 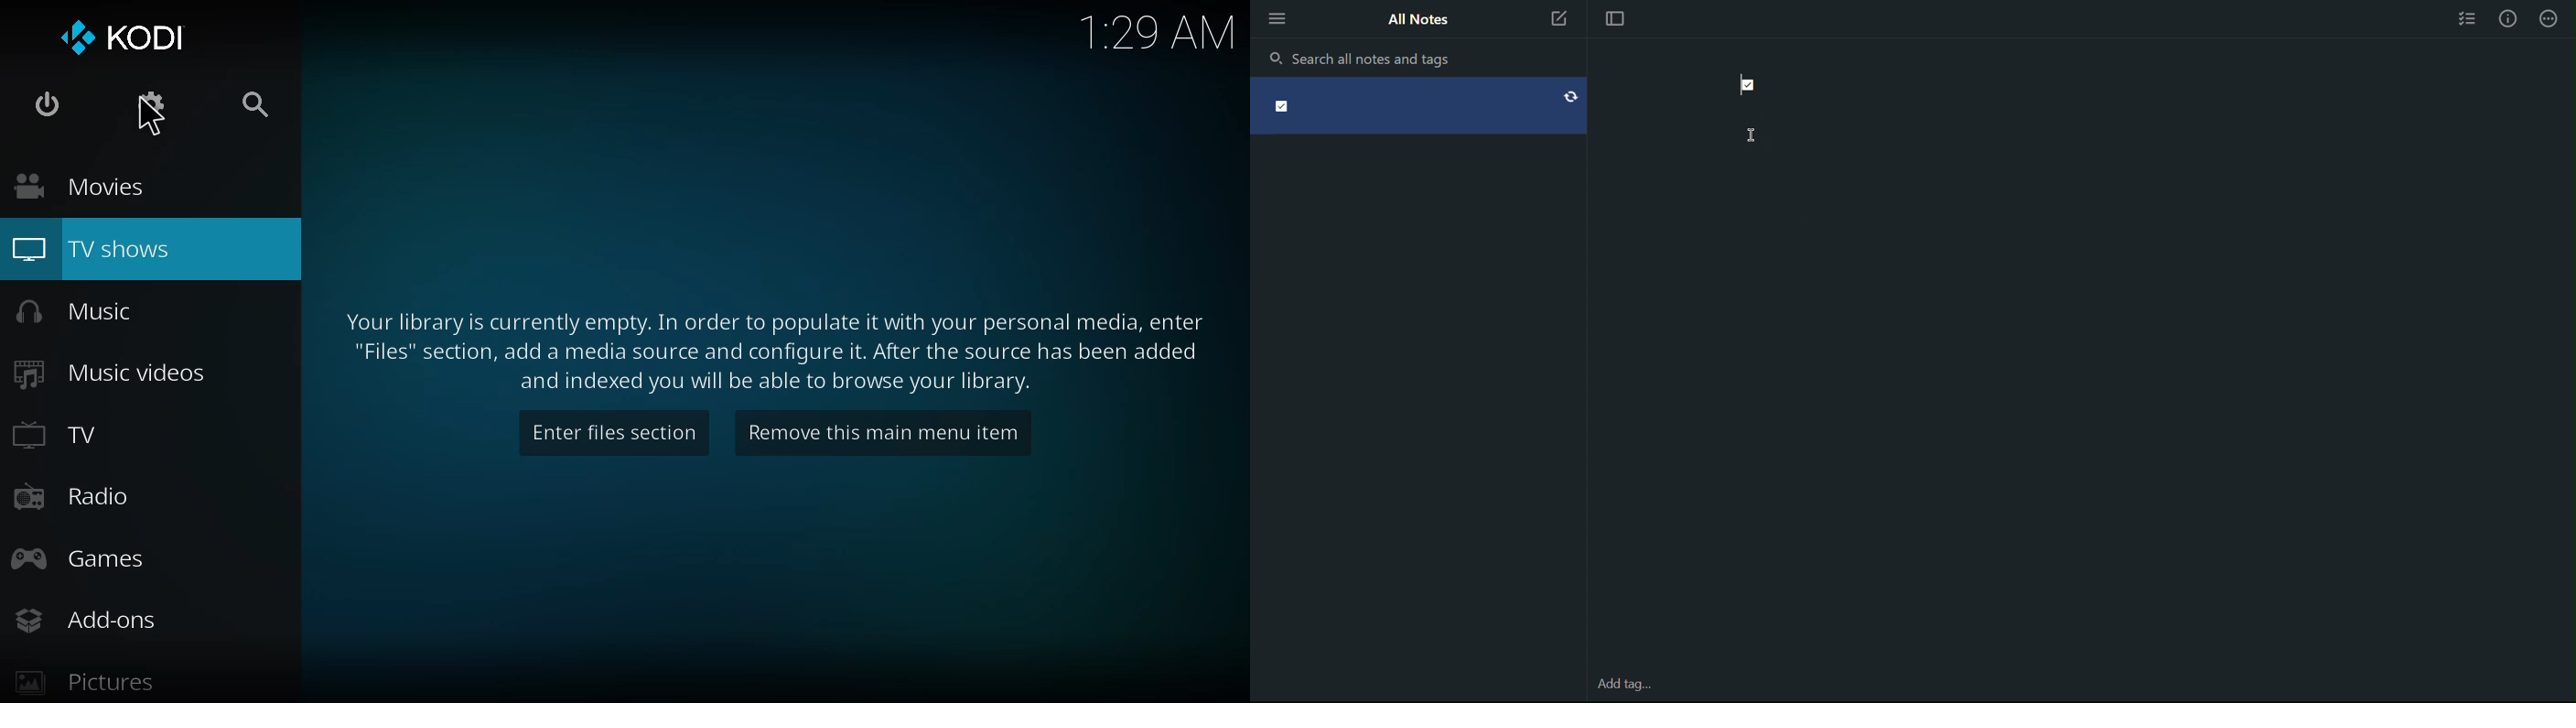 I want to click on Search all notes and tags, so click(x=1374, y=57).